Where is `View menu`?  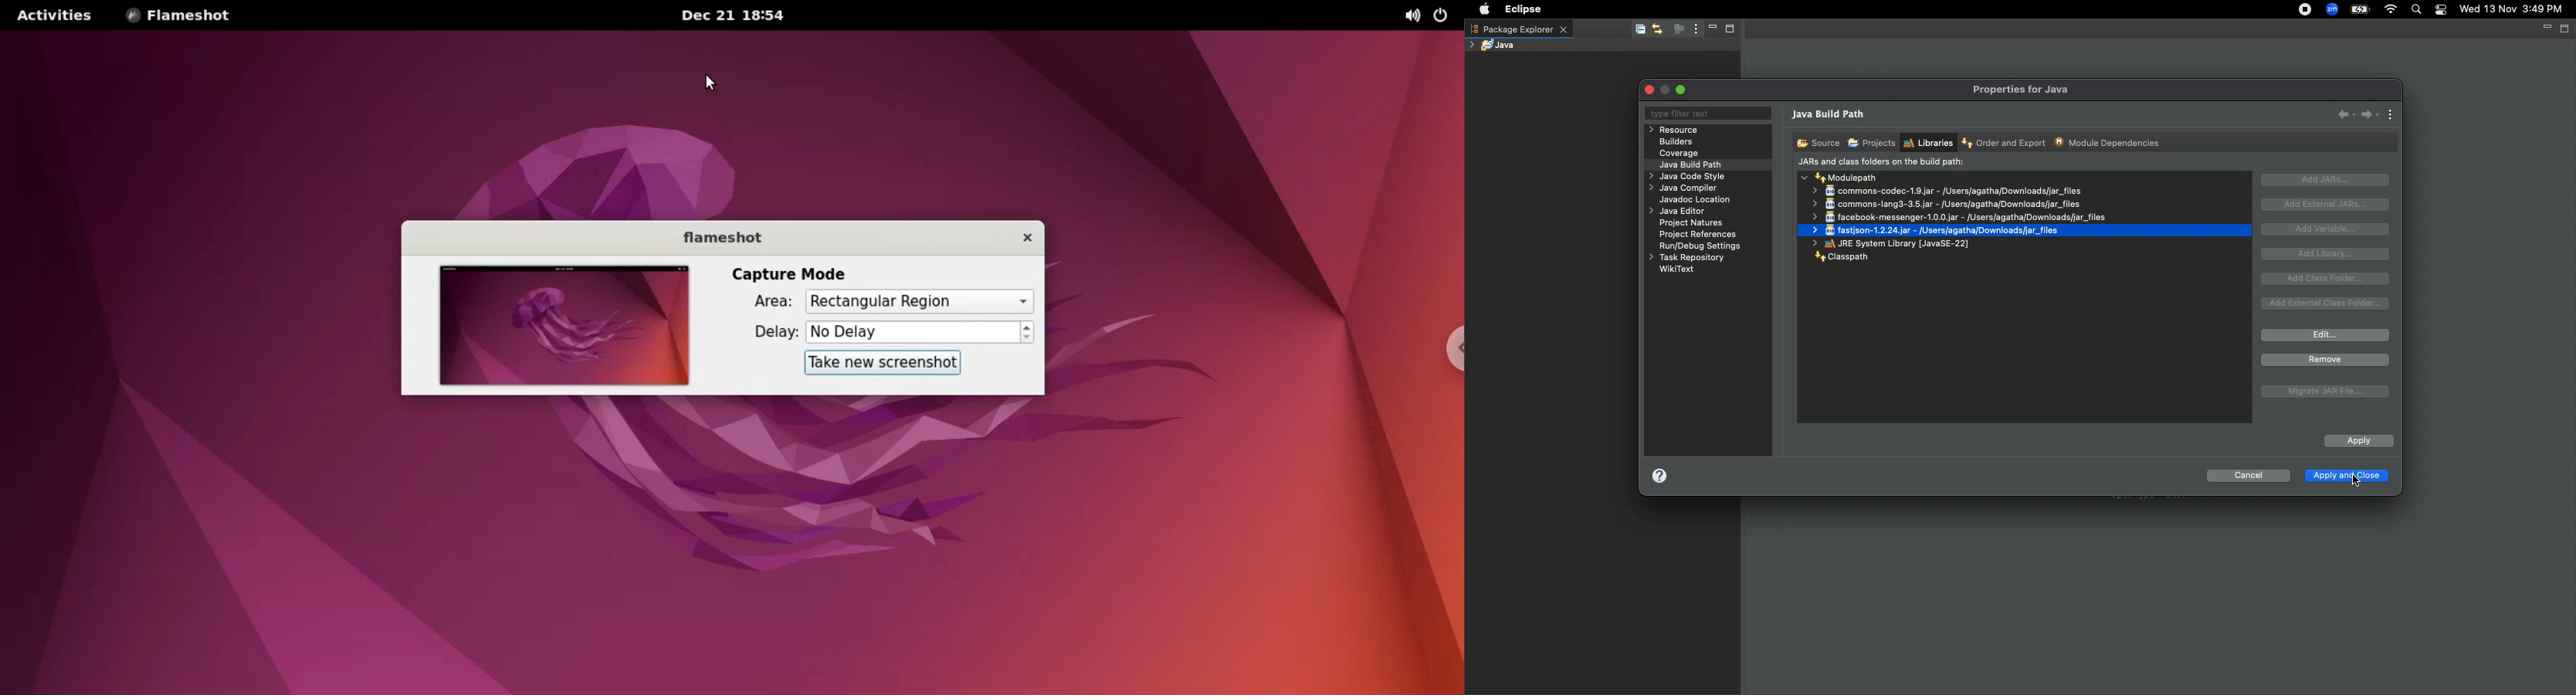
View menu is located at coordinates (2391, 116).